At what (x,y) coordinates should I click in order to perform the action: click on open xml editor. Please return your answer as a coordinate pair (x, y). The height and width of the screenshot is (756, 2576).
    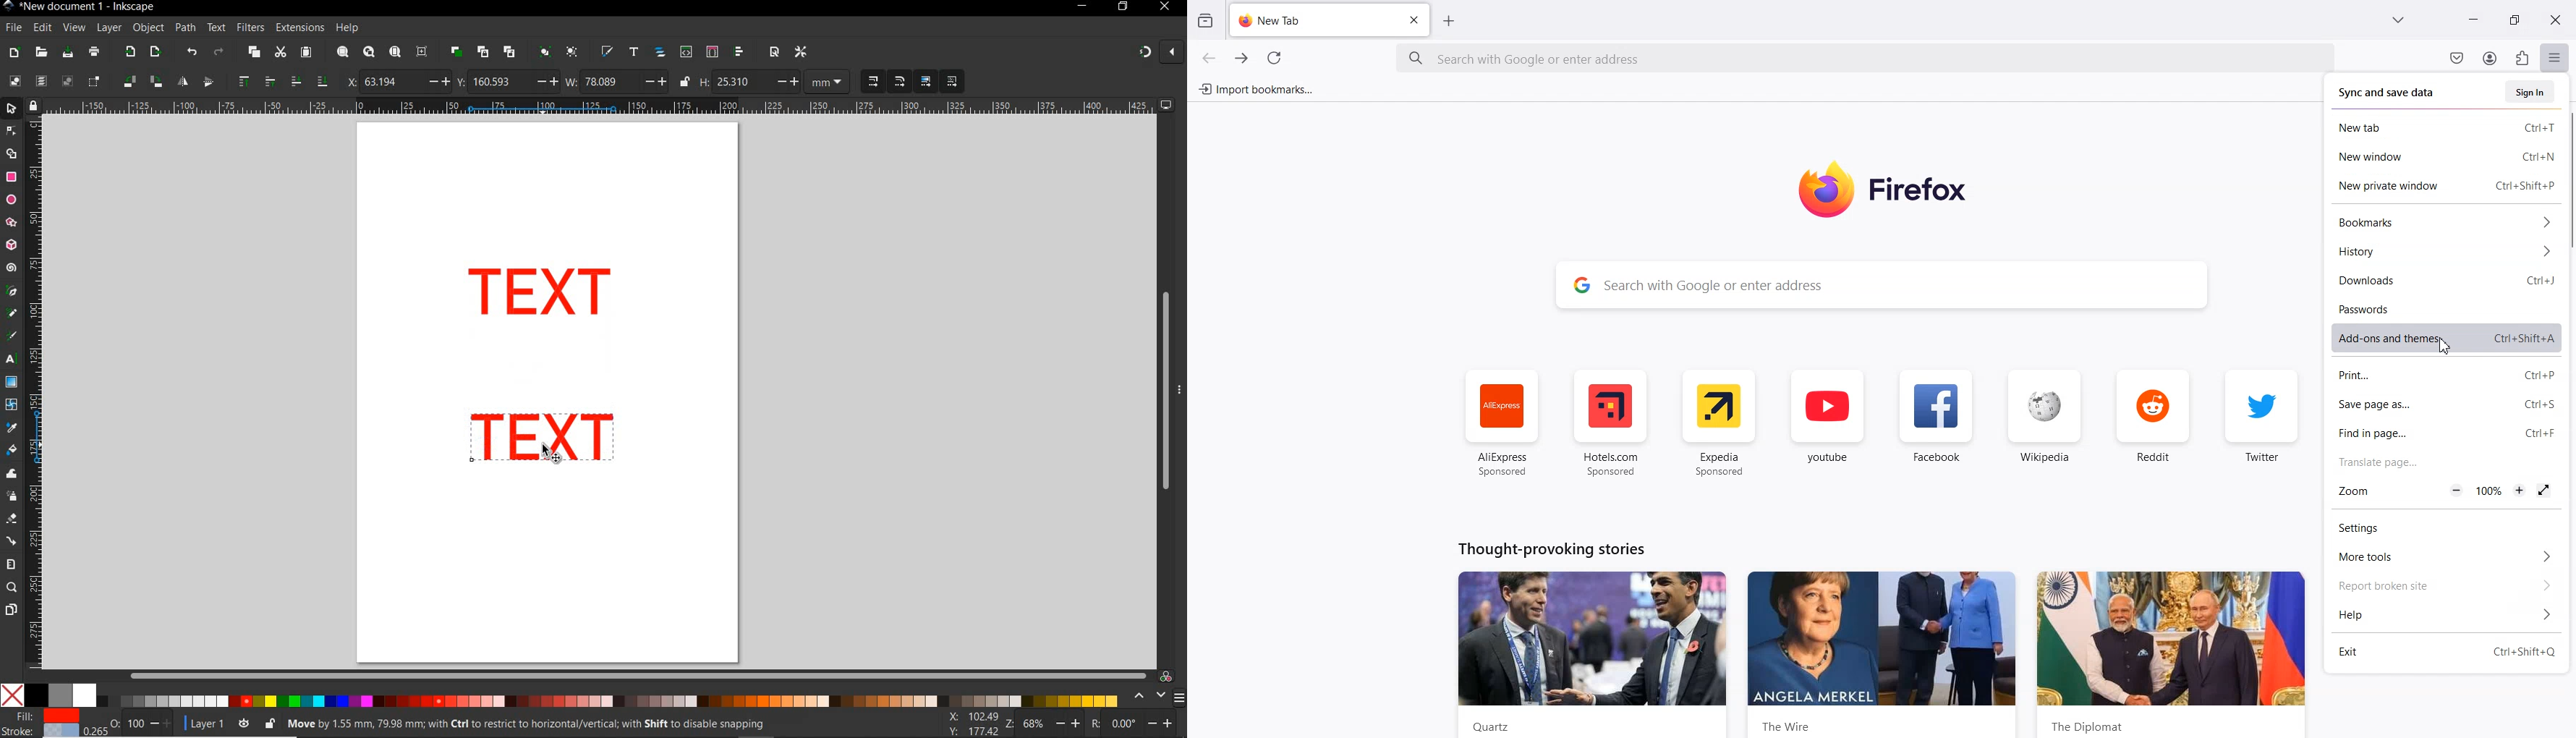
    Looking at the image, I should click on (685, 52).